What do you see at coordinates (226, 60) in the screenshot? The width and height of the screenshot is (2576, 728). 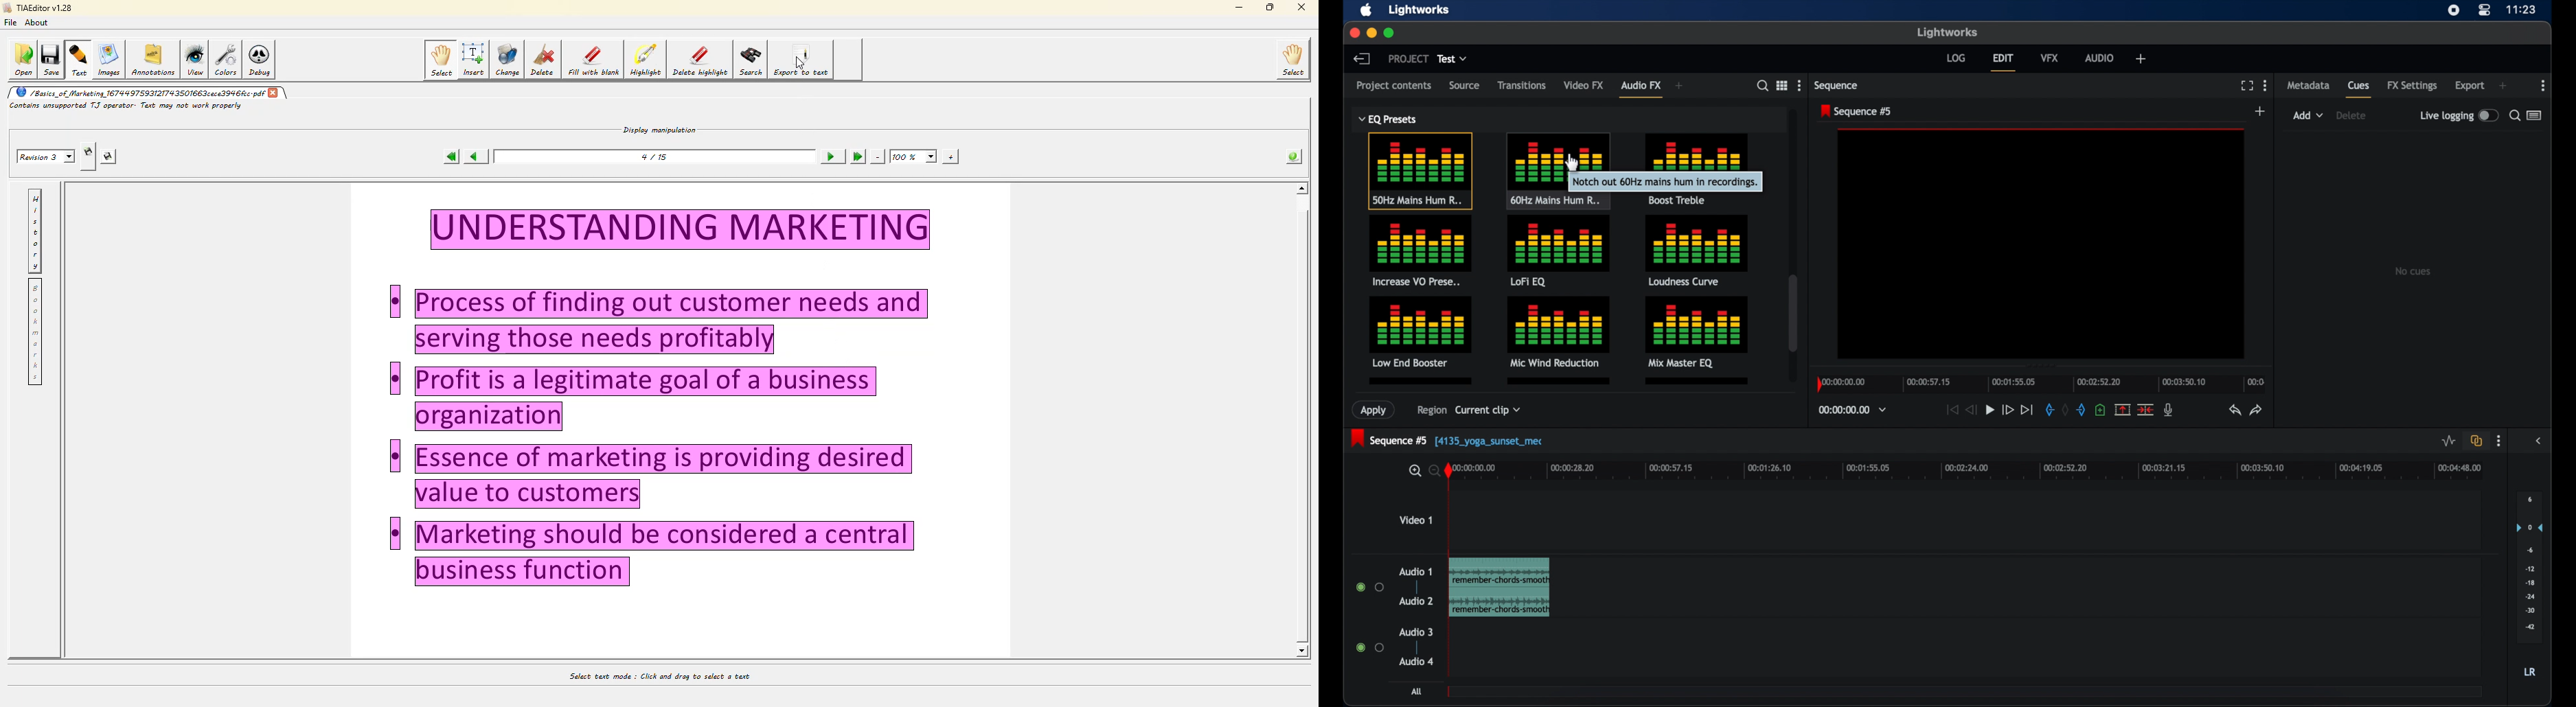 I see `colors` at bounding box center [226, 60].